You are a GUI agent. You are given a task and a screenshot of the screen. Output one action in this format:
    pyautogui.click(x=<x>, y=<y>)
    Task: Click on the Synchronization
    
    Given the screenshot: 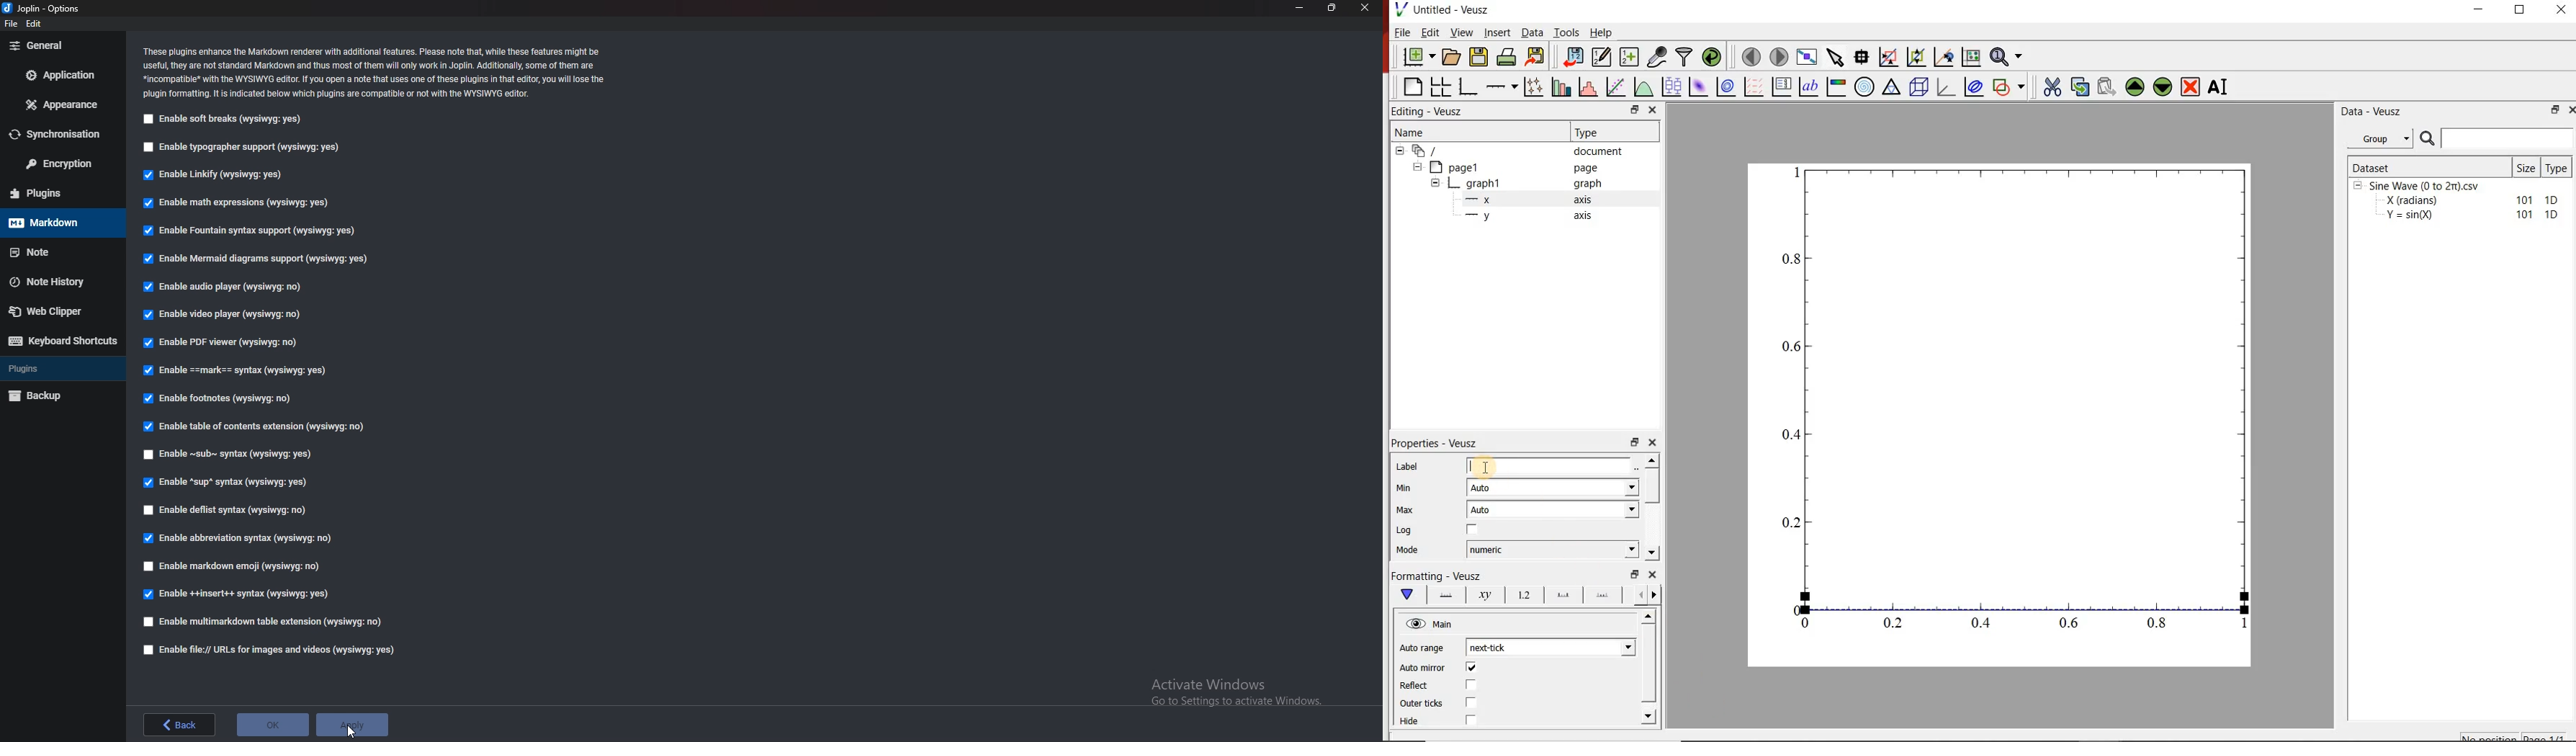 What is the action you would take?
    pyautogui.click(x=58, y=135)
    